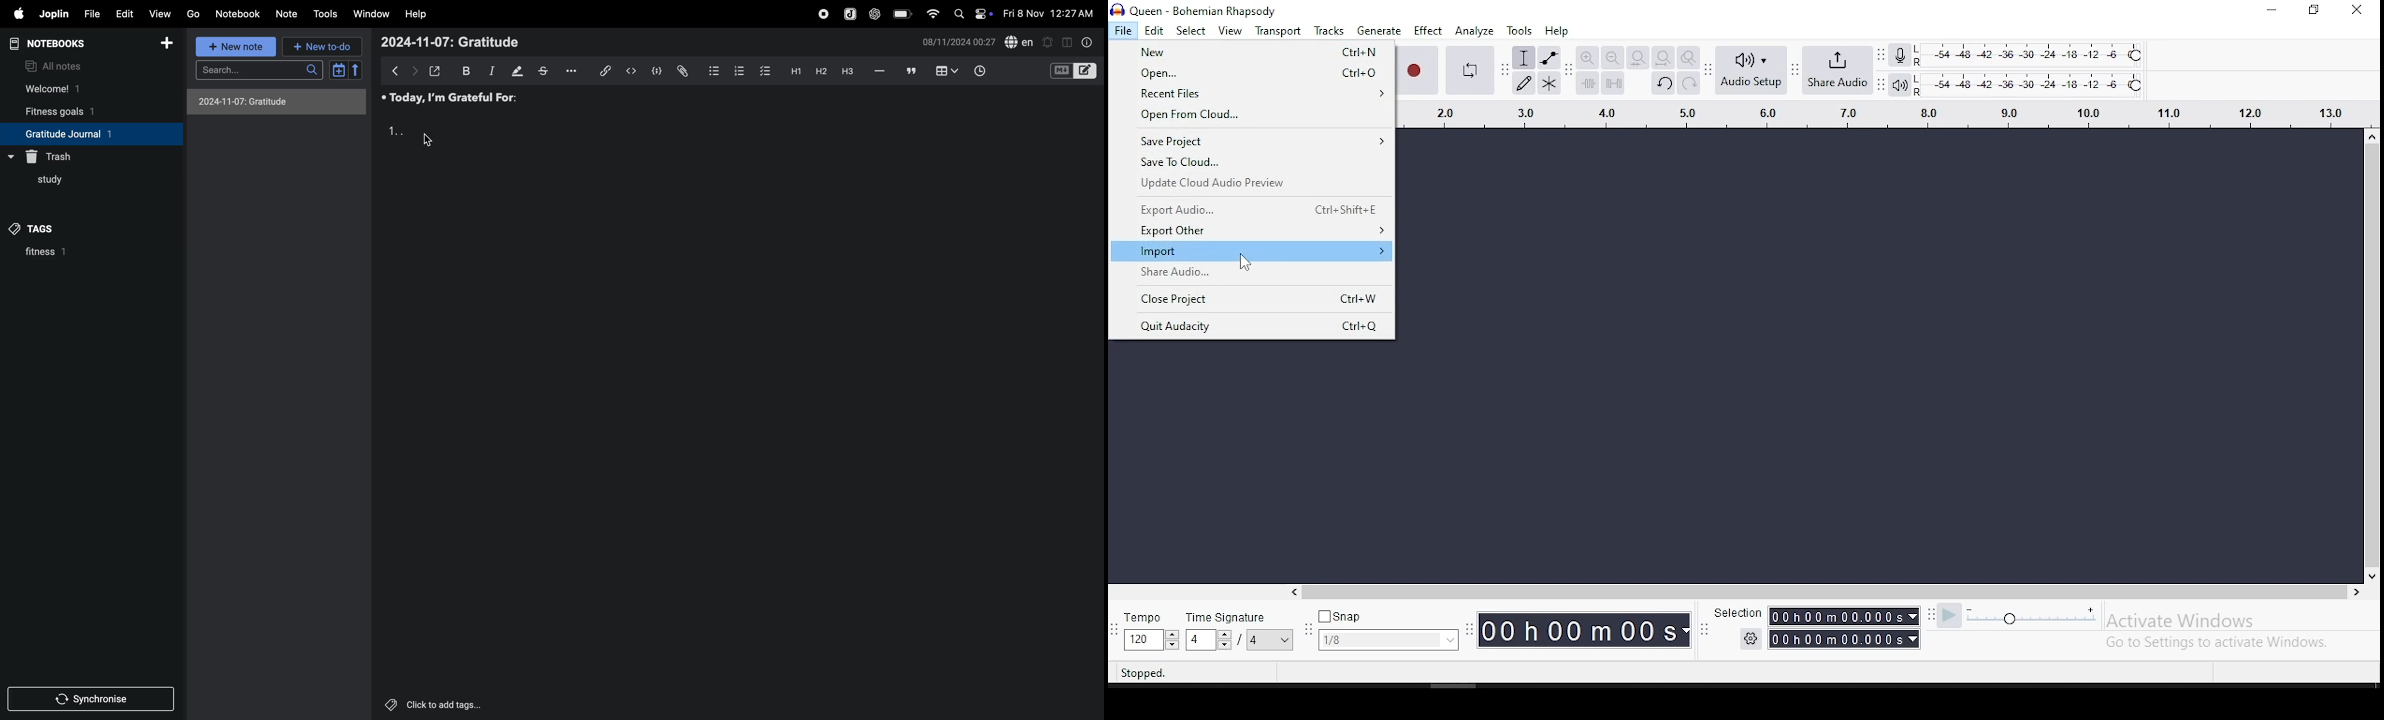 Image resolution: width=2408 pixels, height=728 pixels. Describe the element at coordinates (262, 69) in the screenshot. I see `search bar` at that location.